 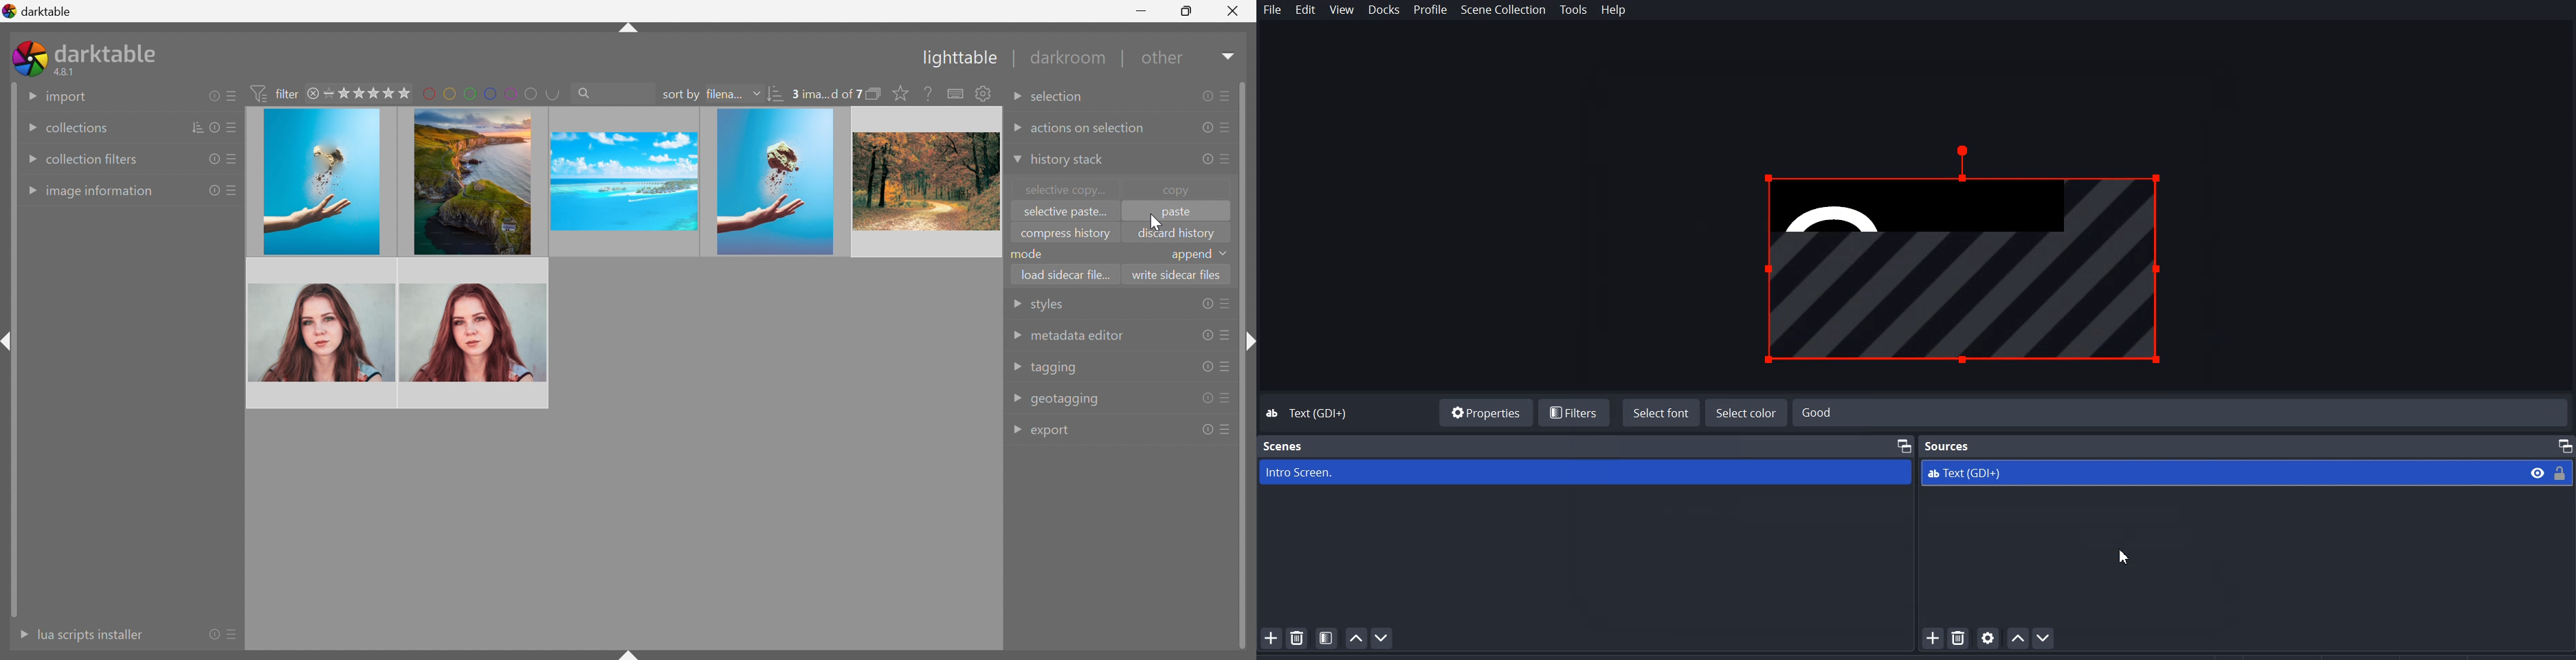 What do you see at coordinates (1326, 637) in the screenshot?
I see `Open Scene Filter` at bounding box center [1326, 637].